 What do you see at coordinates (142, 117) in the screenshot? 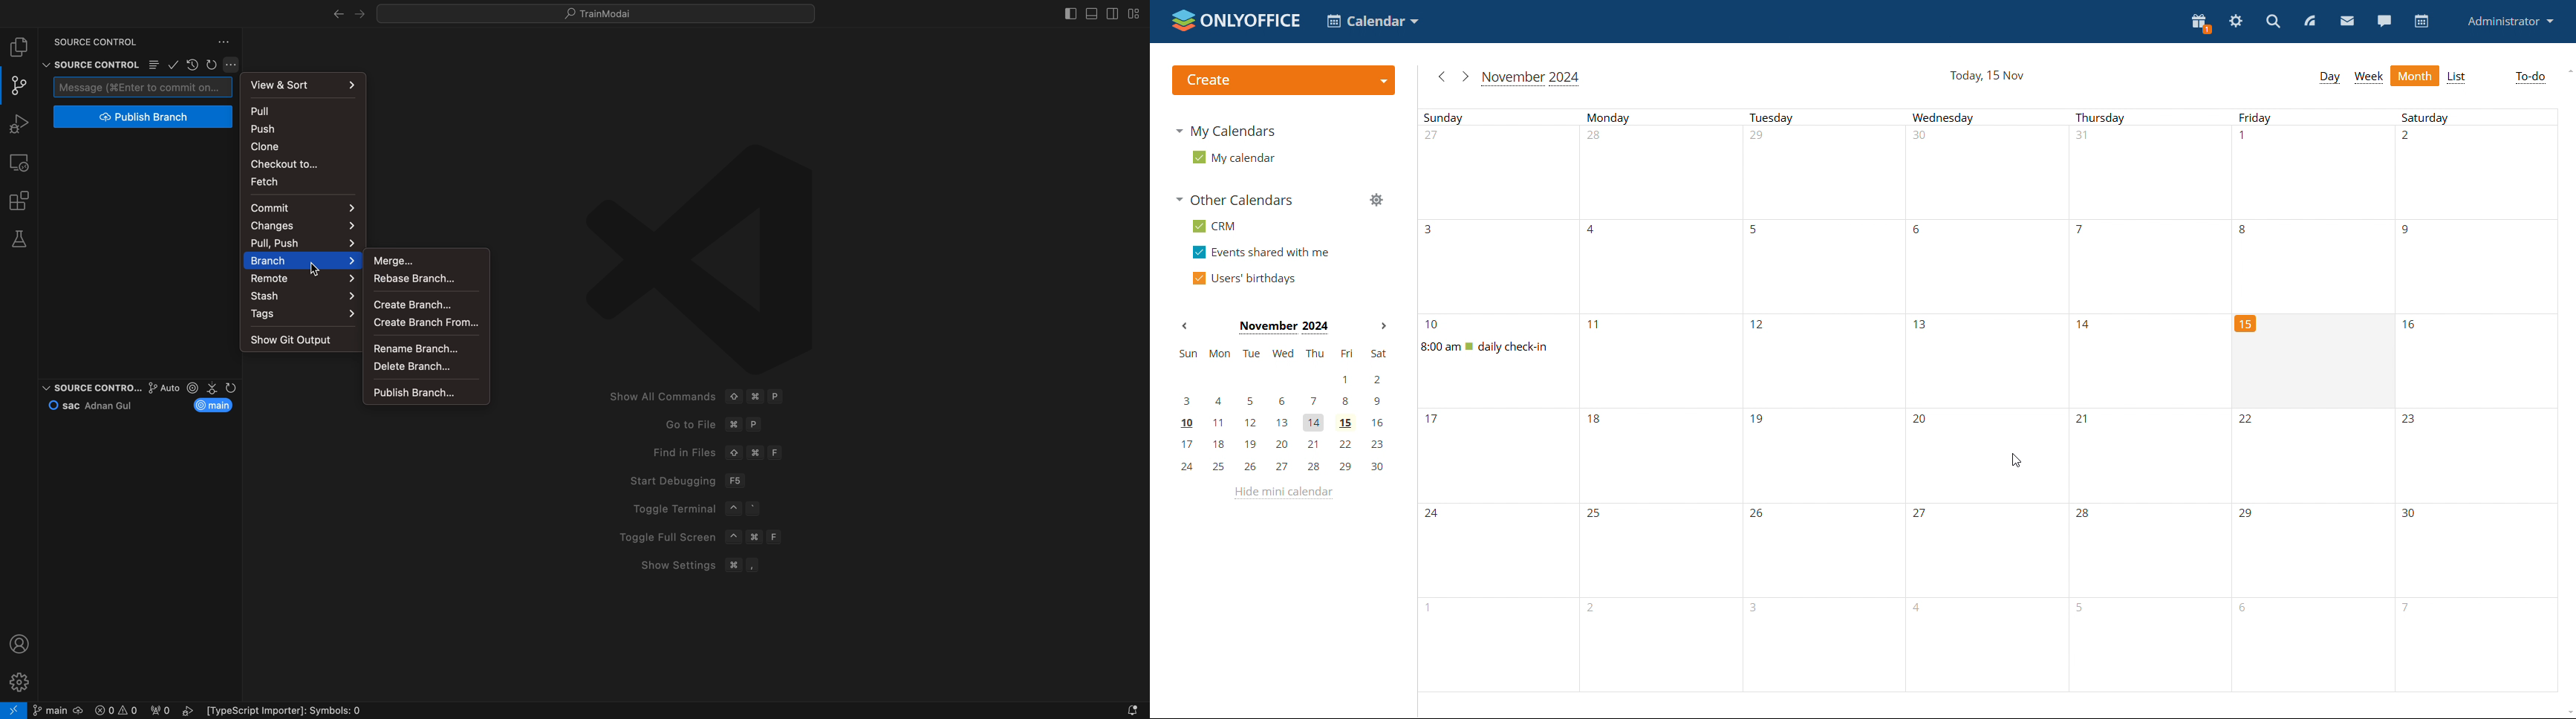
I see `publish branch` at bounding box center [142, 117].